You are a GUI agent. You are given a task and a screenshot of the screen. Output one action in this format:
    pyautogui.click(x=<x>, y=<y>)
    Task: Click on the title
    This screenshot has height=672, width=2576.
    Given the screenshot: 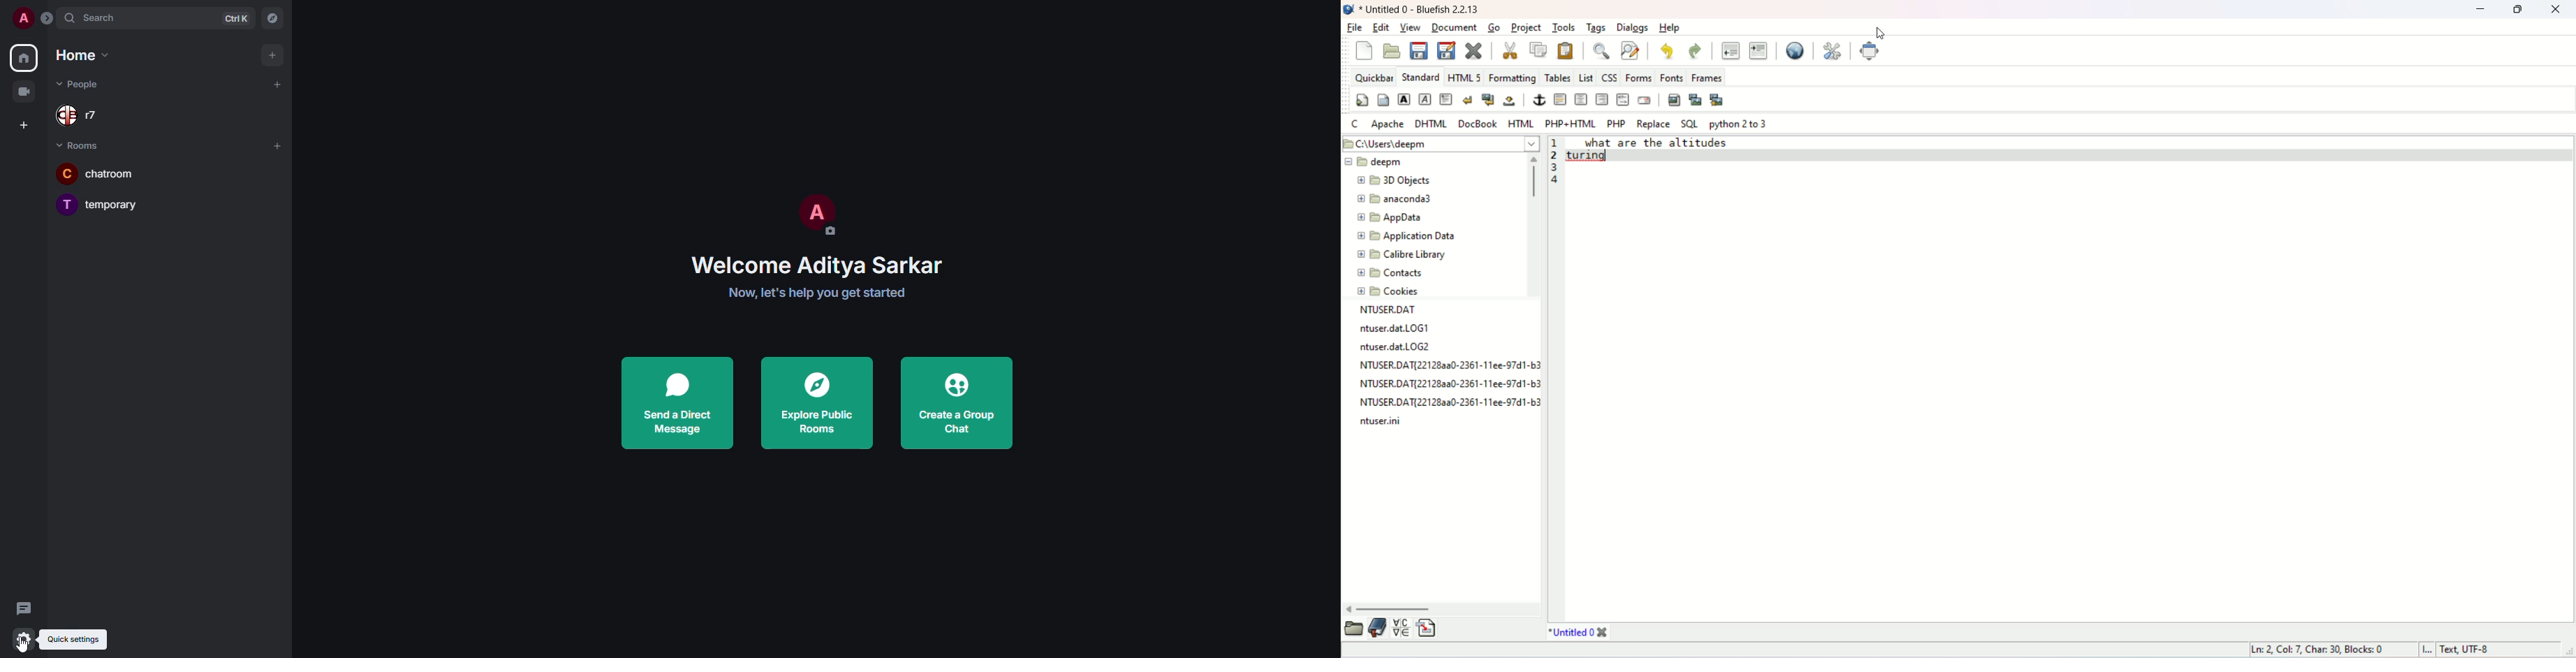 What is the action you would take?
    pyautogui.click(x=1580, y=633)
    